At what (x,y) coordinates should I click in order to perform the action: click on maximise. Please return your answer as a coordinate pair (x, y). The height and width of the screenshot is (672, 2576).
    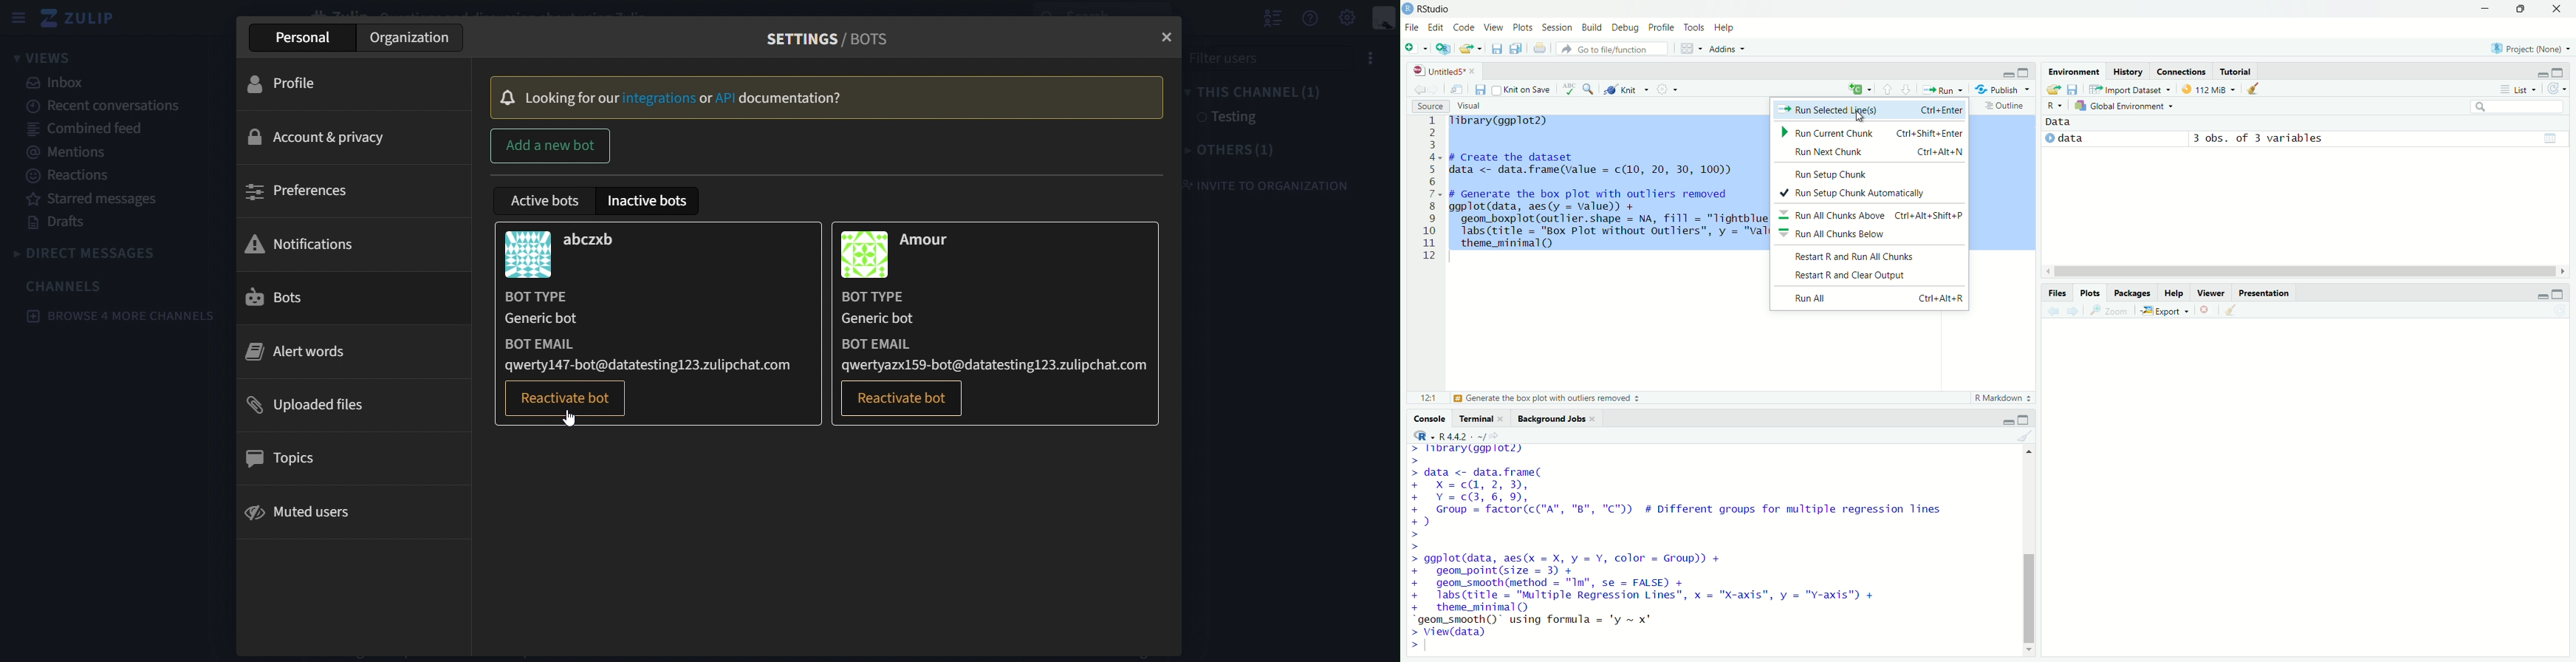
    Looking at the image, I should click on (2525, 11).